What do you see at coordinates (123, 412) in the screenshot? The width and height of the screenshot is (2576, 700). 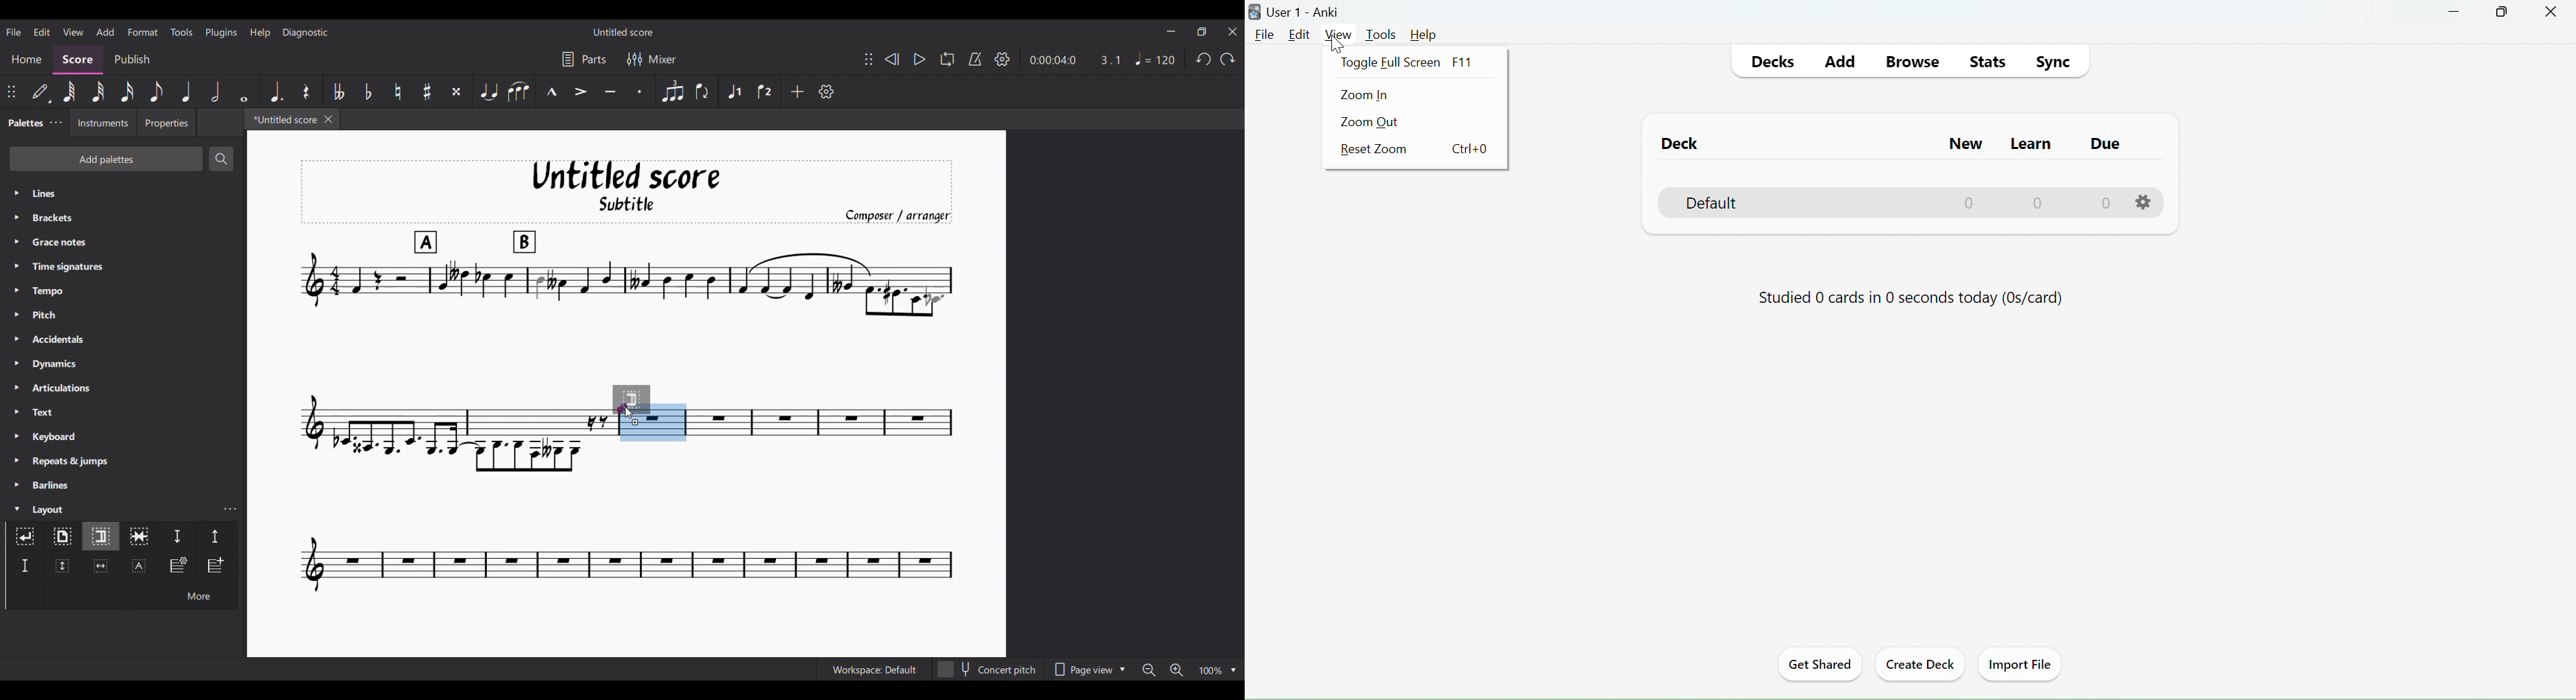 I see `Text` at bounding box center [123, 412].